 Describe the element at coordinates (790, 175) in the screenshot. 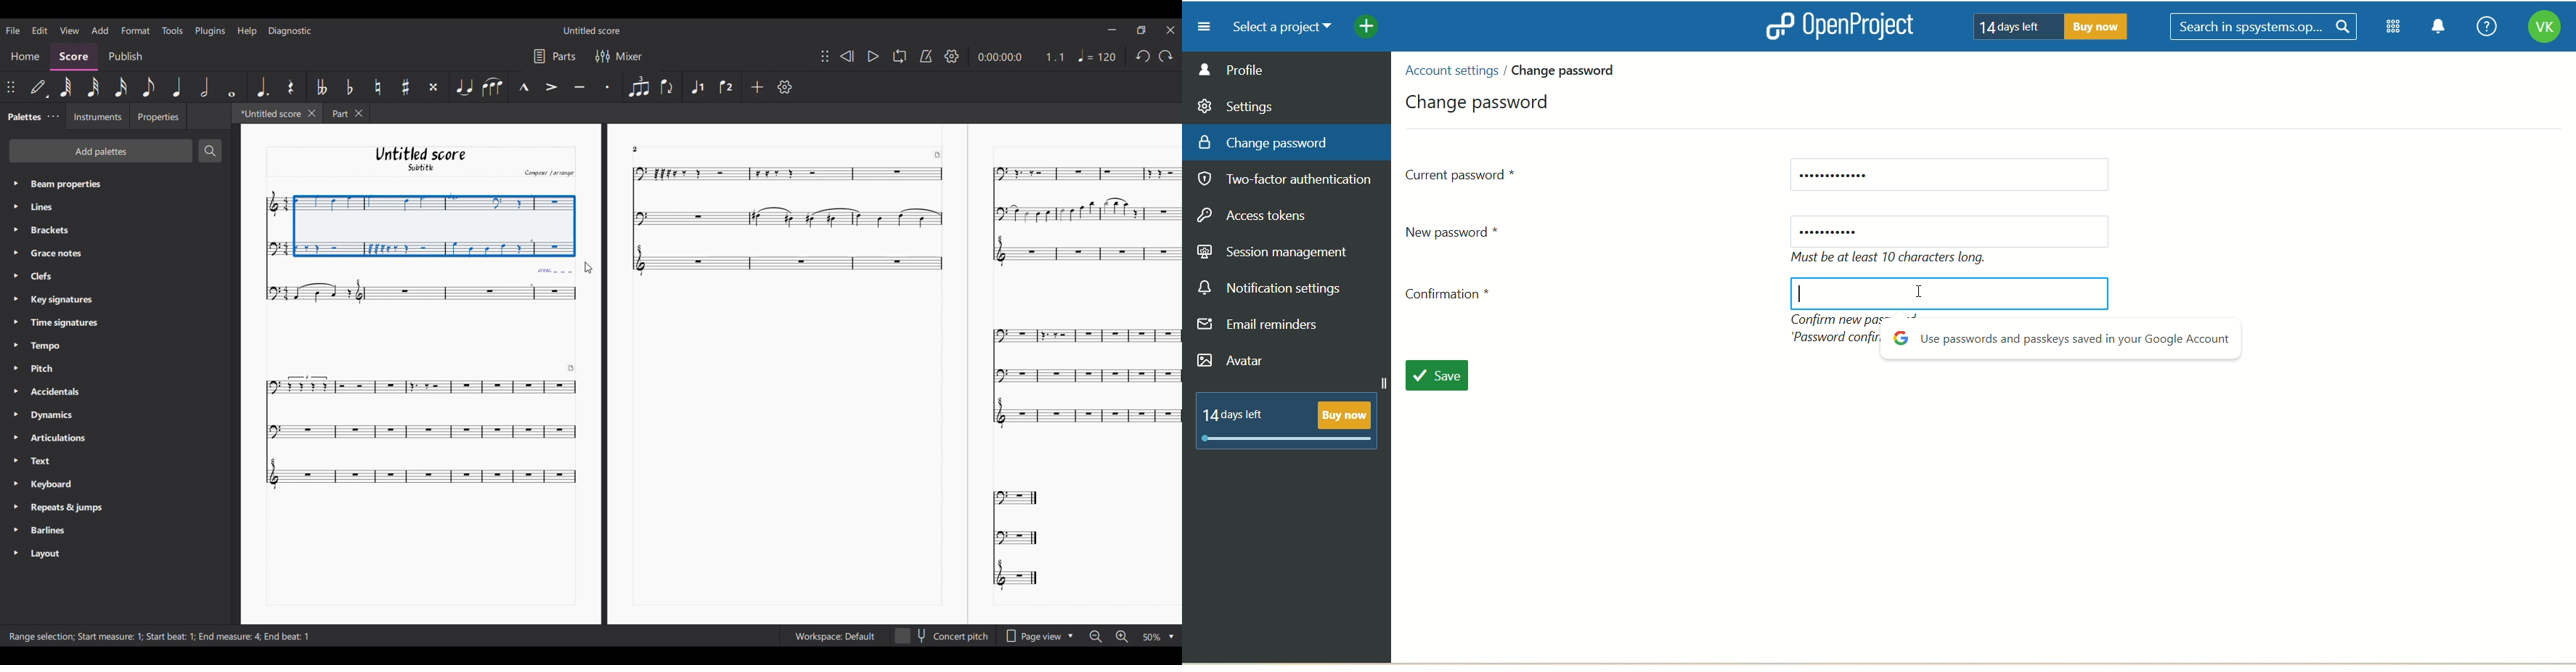

I see `` at that location.